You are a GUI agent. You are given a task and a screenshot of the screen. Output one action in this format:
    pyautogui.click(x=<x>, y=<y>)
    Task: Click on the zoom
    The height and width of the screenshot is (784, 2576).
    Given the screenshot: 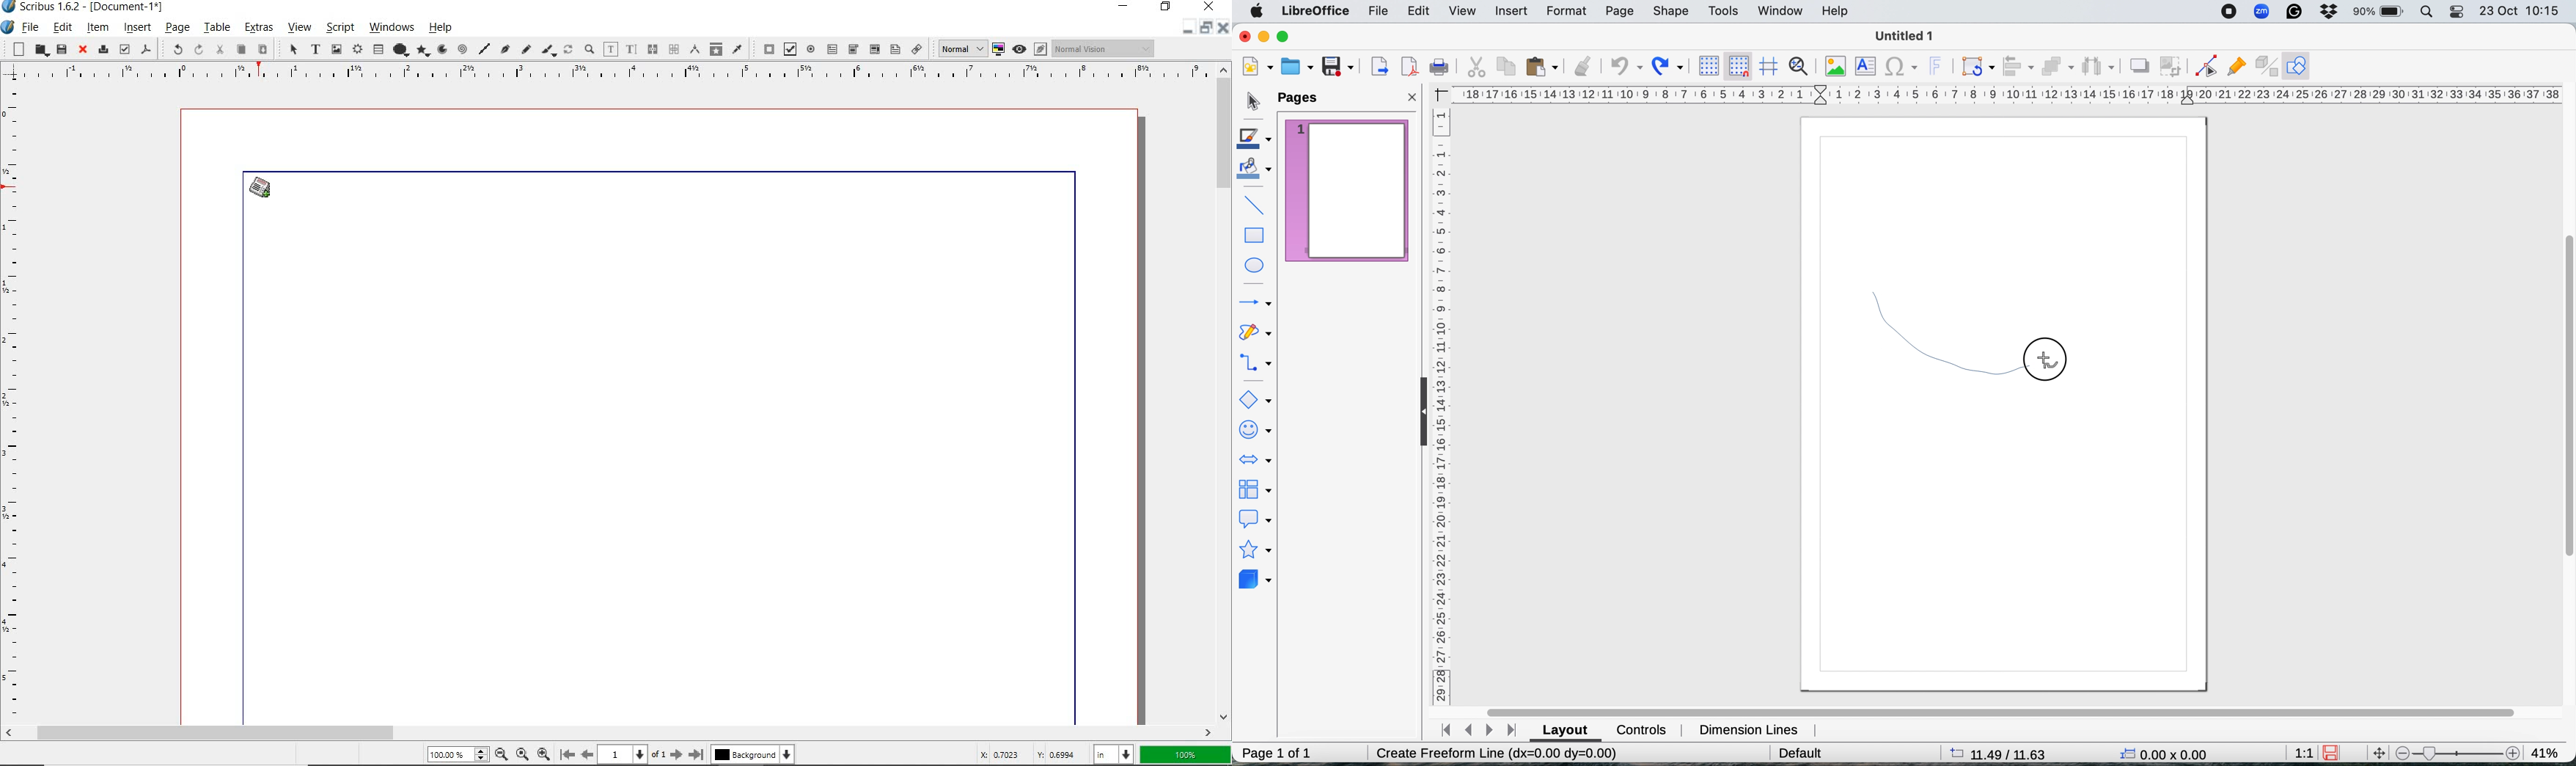 What is the action you would take?
    pyautogui.click(x=2262, y=13)
    